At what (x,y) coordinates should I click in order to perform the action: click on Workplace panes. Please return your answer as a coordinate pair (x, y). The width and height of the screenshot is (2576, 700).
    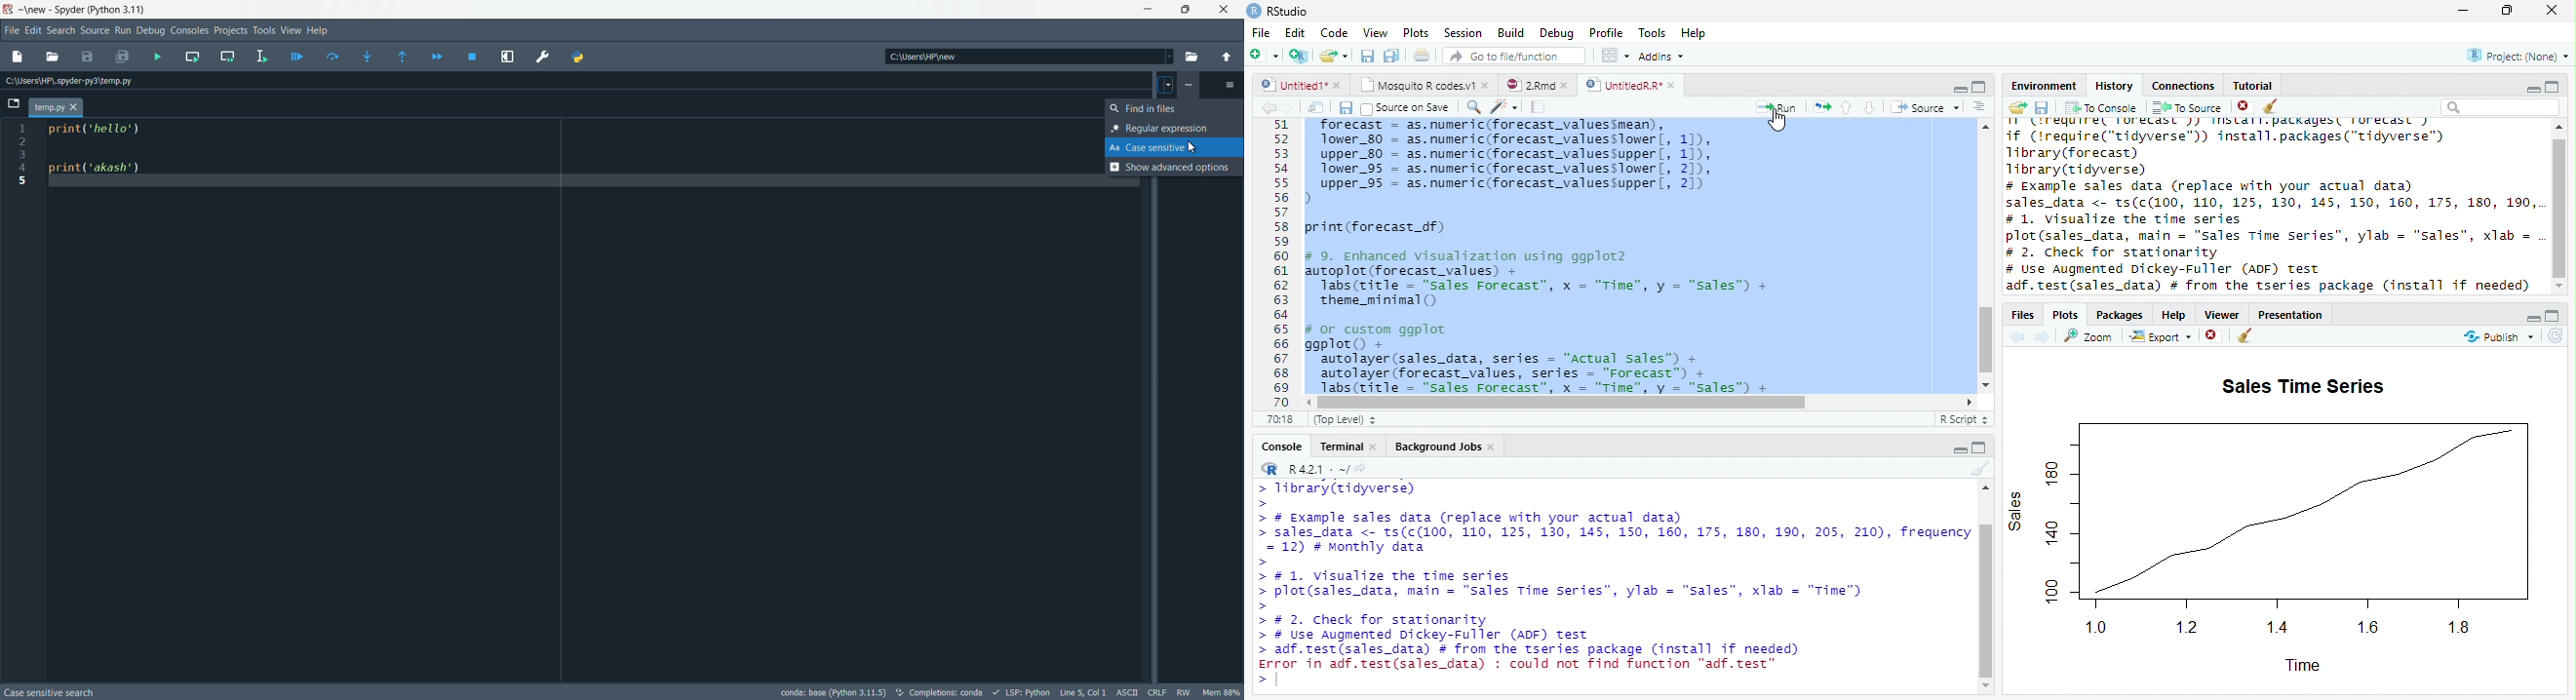
    Looking at the image, I should click on (1614, 55).